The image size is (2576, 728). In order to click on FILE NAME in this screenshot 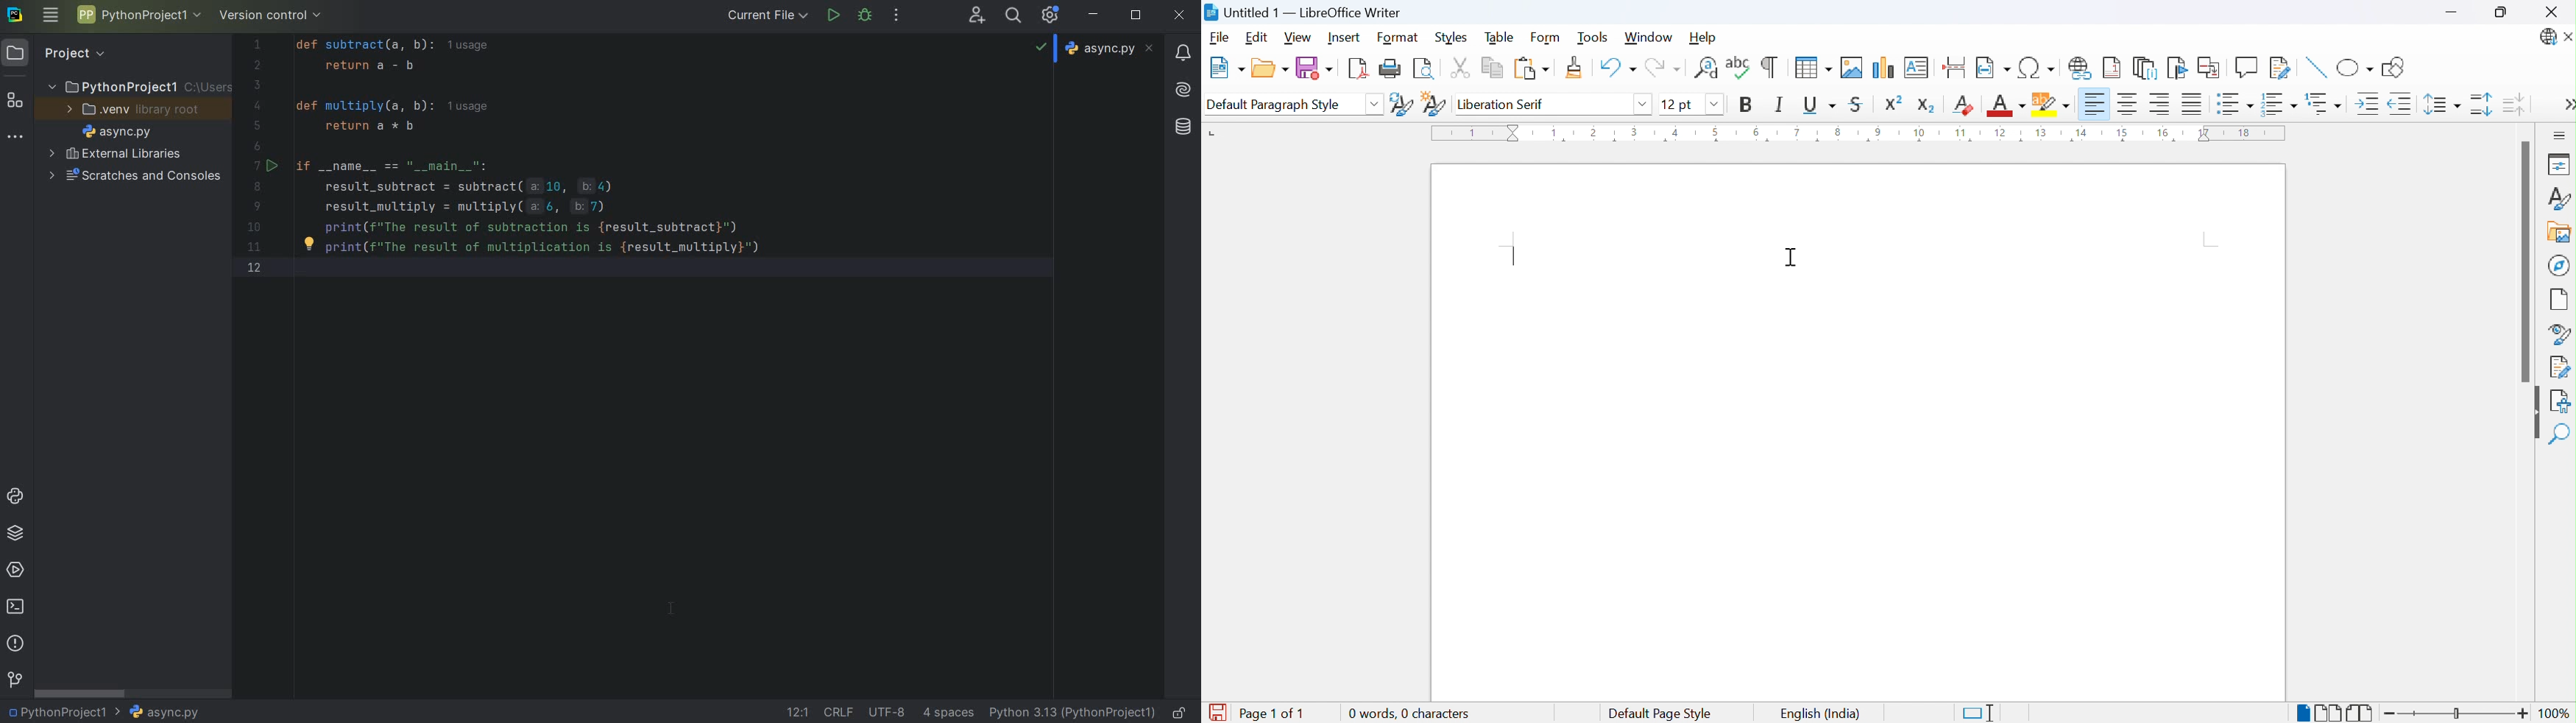, I will do `click(163, 713)`.